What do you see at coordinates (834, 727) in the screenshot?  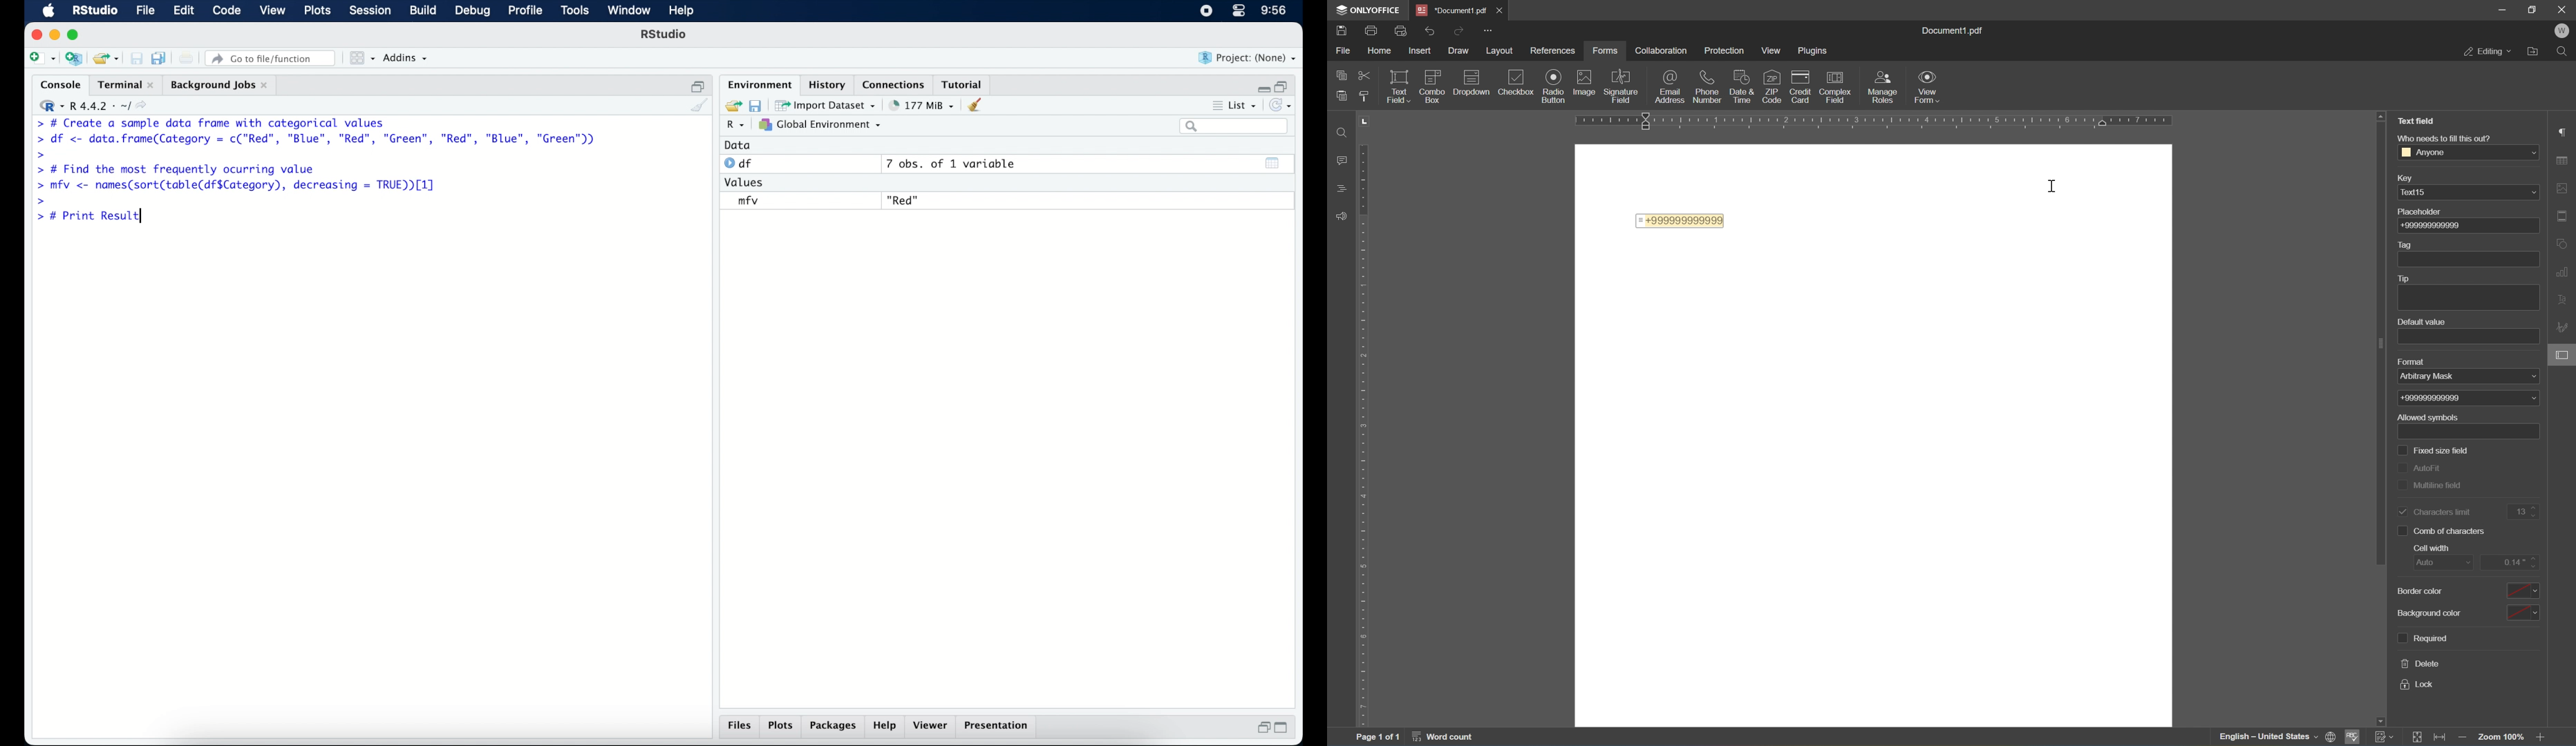 I see `packages` at bounding box center [834, 727].